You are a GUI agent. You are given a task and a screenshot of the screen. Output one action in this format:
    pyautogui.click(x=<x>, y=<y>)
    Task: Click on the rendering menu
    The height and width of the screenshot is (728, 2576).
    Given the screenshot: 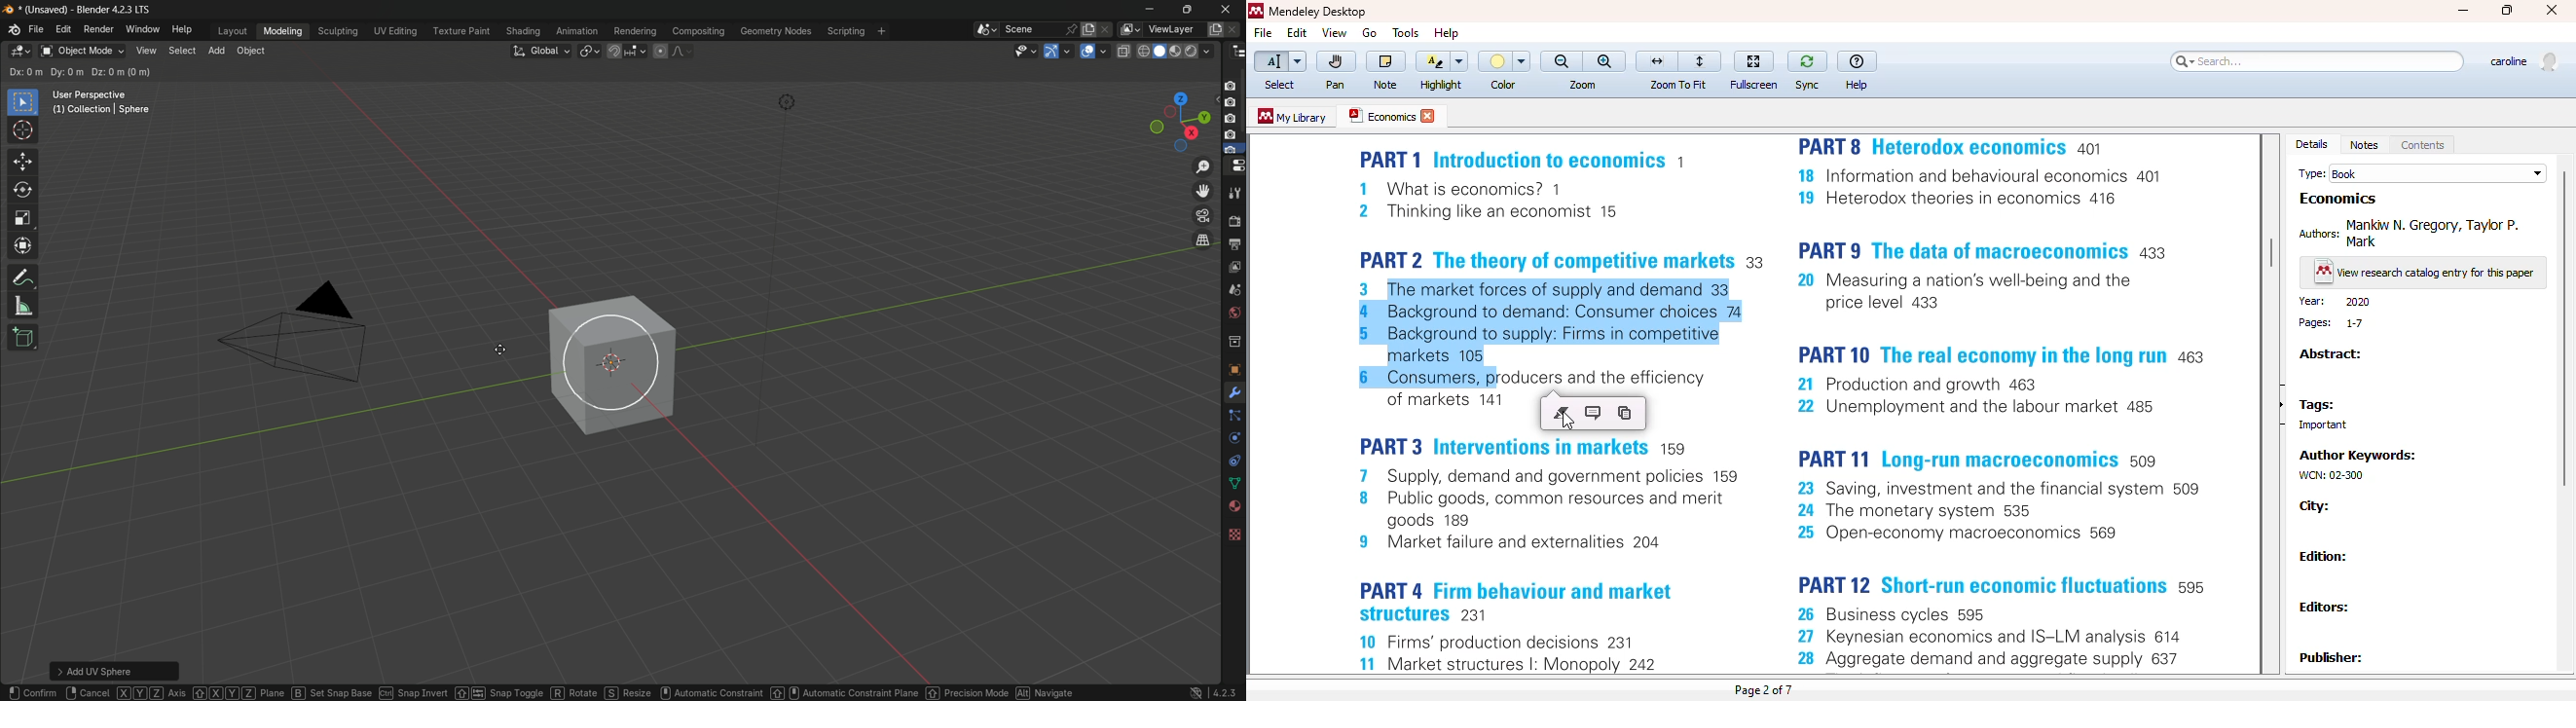 What is the action you would take?
    pyautogui.click(x=635, y=31)
    